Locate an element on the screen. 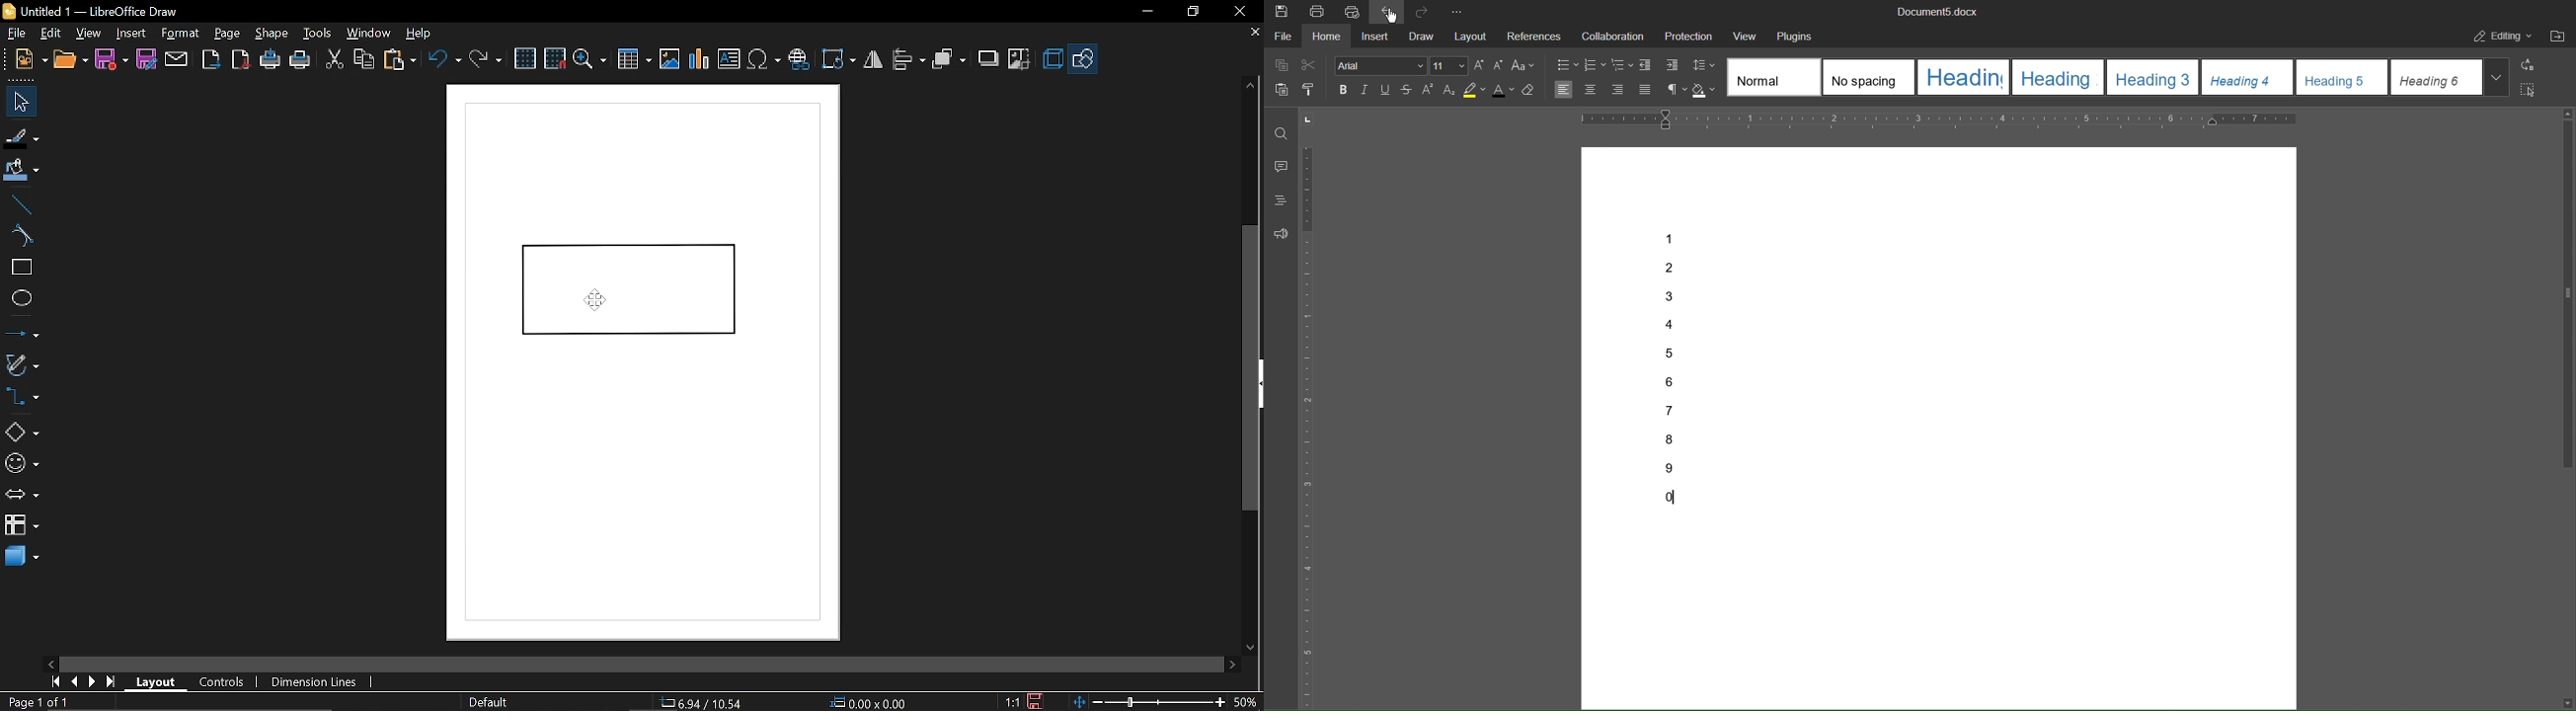  File is located at coordinates (1283, 36).